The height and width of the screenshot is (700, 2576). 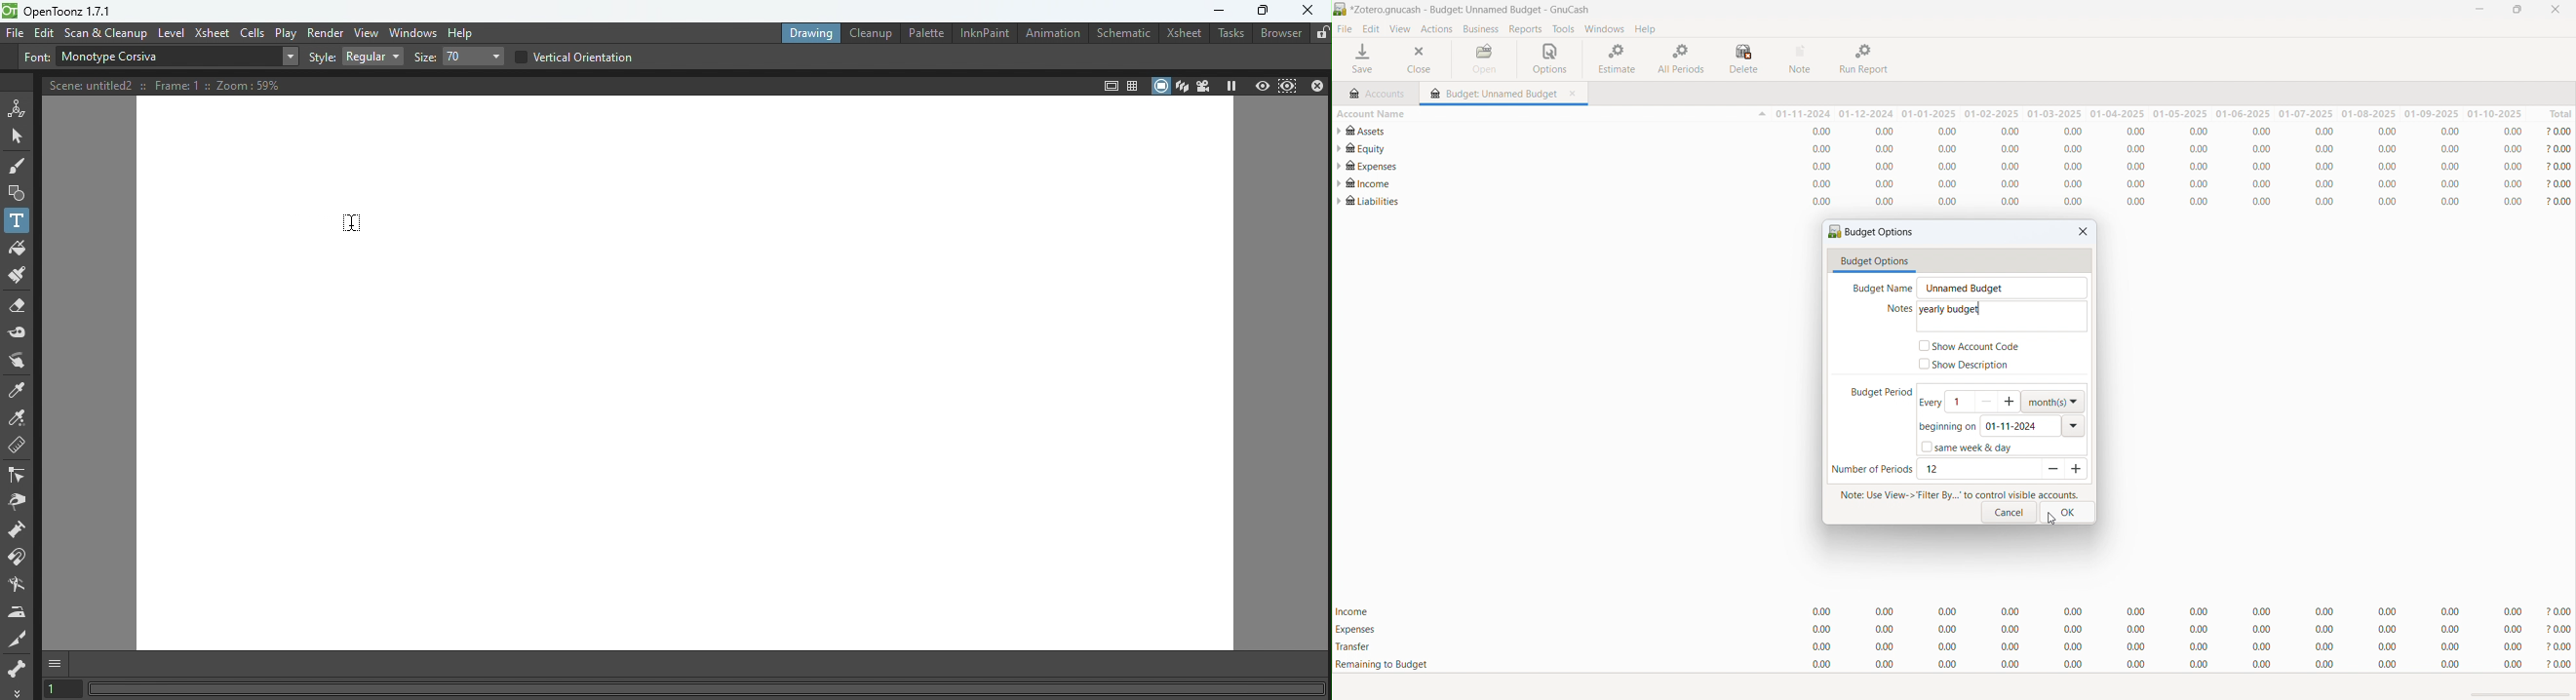 What do you see at coordinates (1961, 202) in the screenshot?
I see `account statement for "Liabilities"` at bounding box center [1961, 202].